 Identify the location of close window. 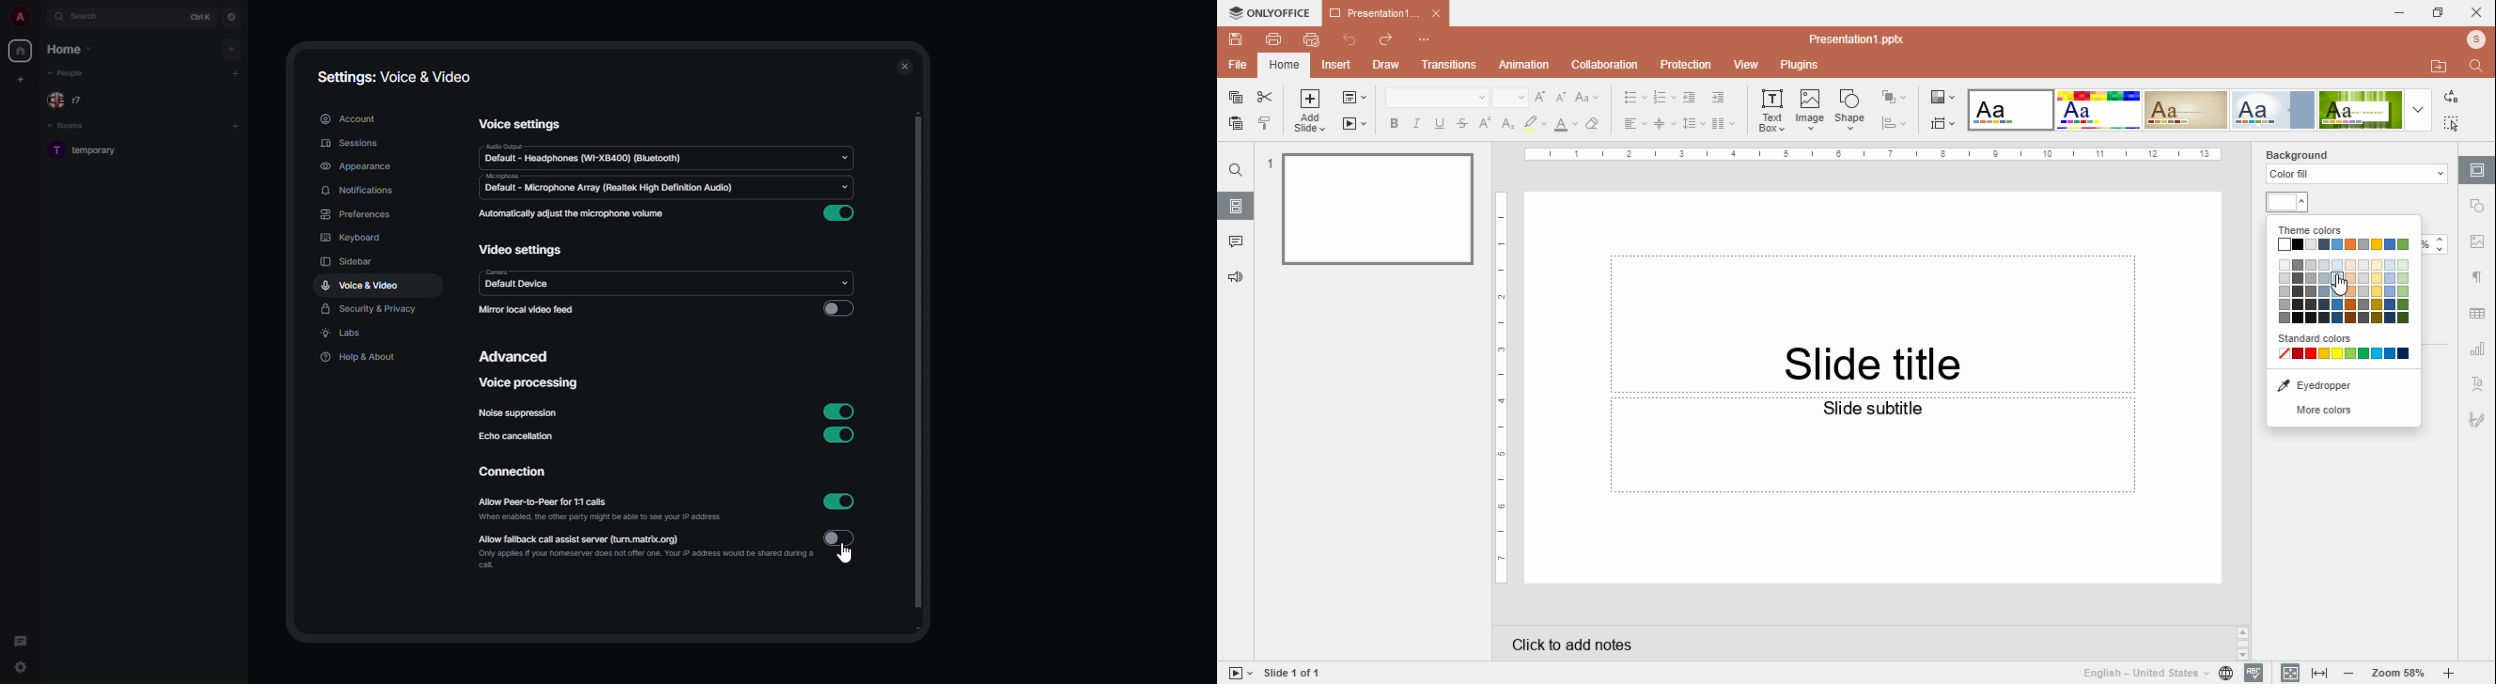
(2476, 13).